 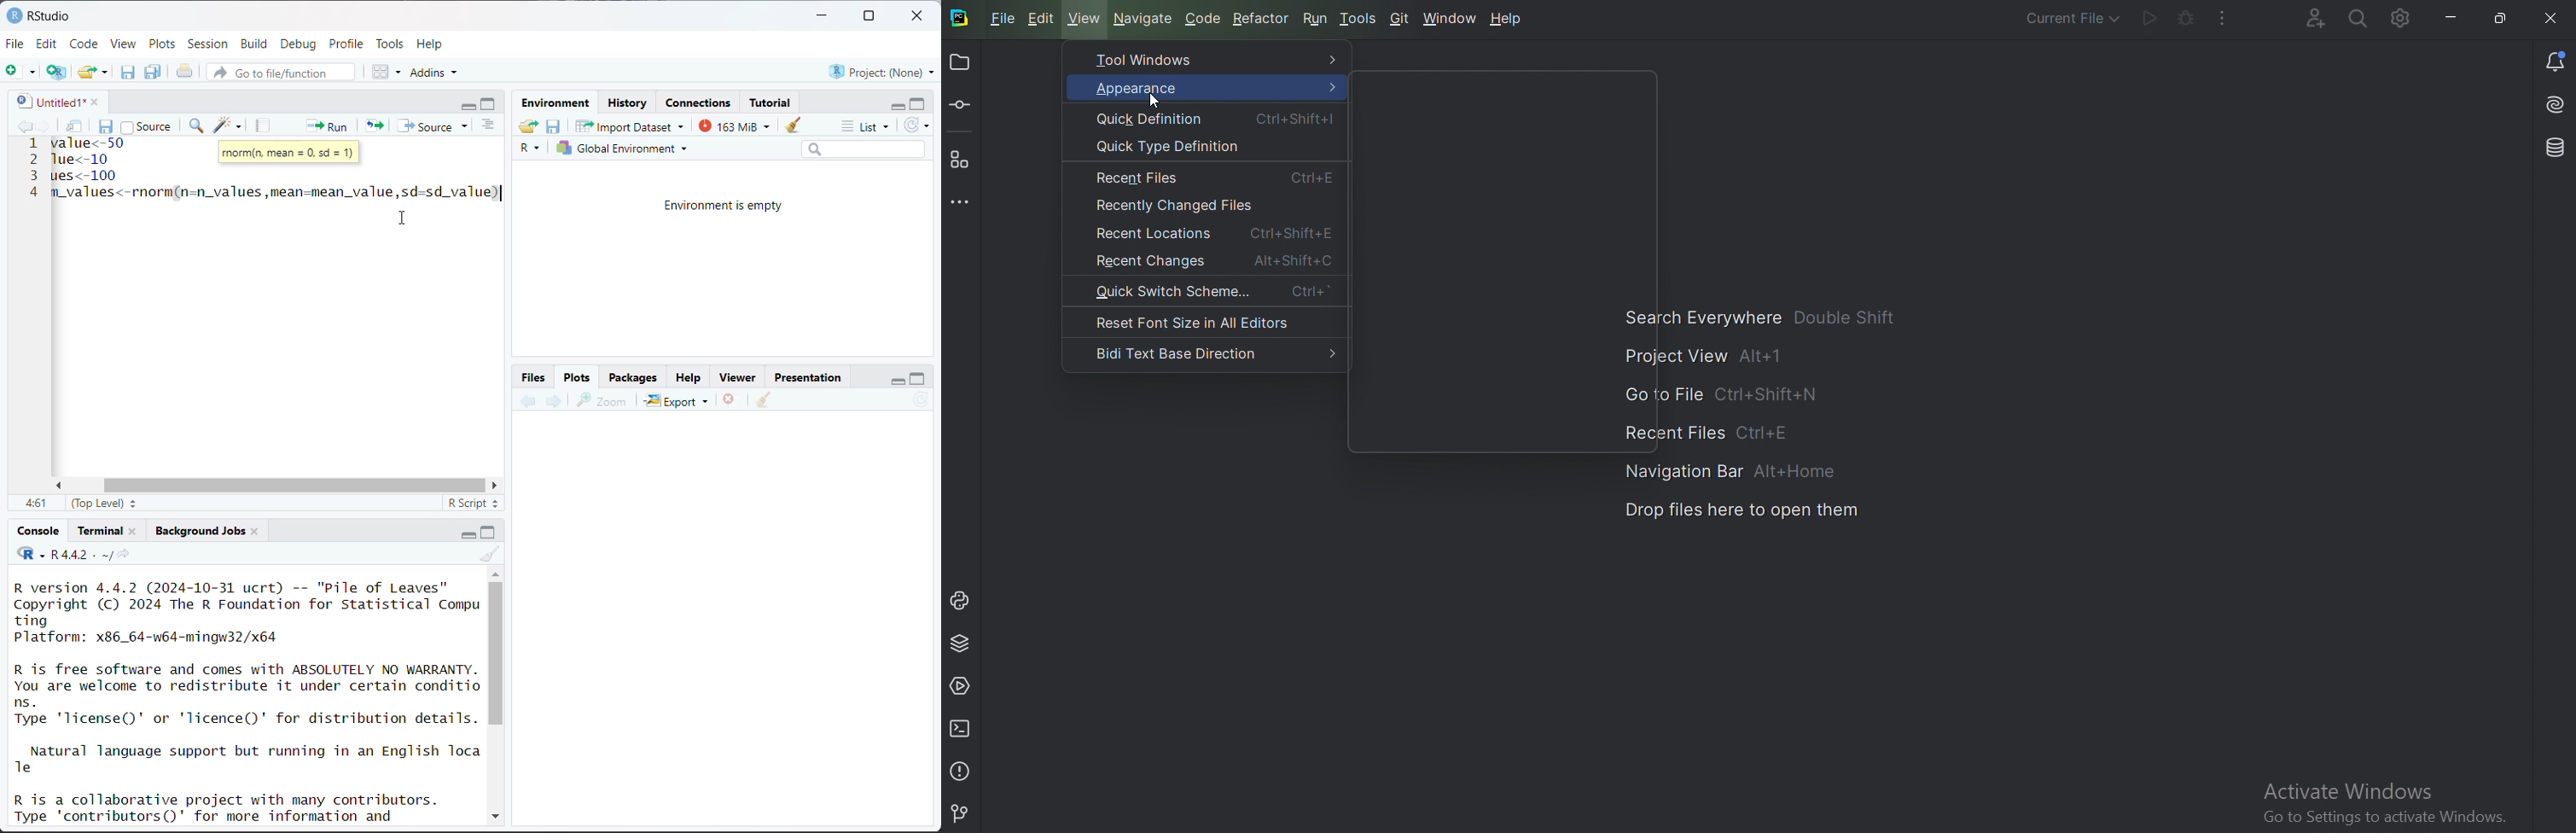 What do you see at coordinates (742, 378) in the screenshot?
I see `Viewer` at bounding box center [742, 378].